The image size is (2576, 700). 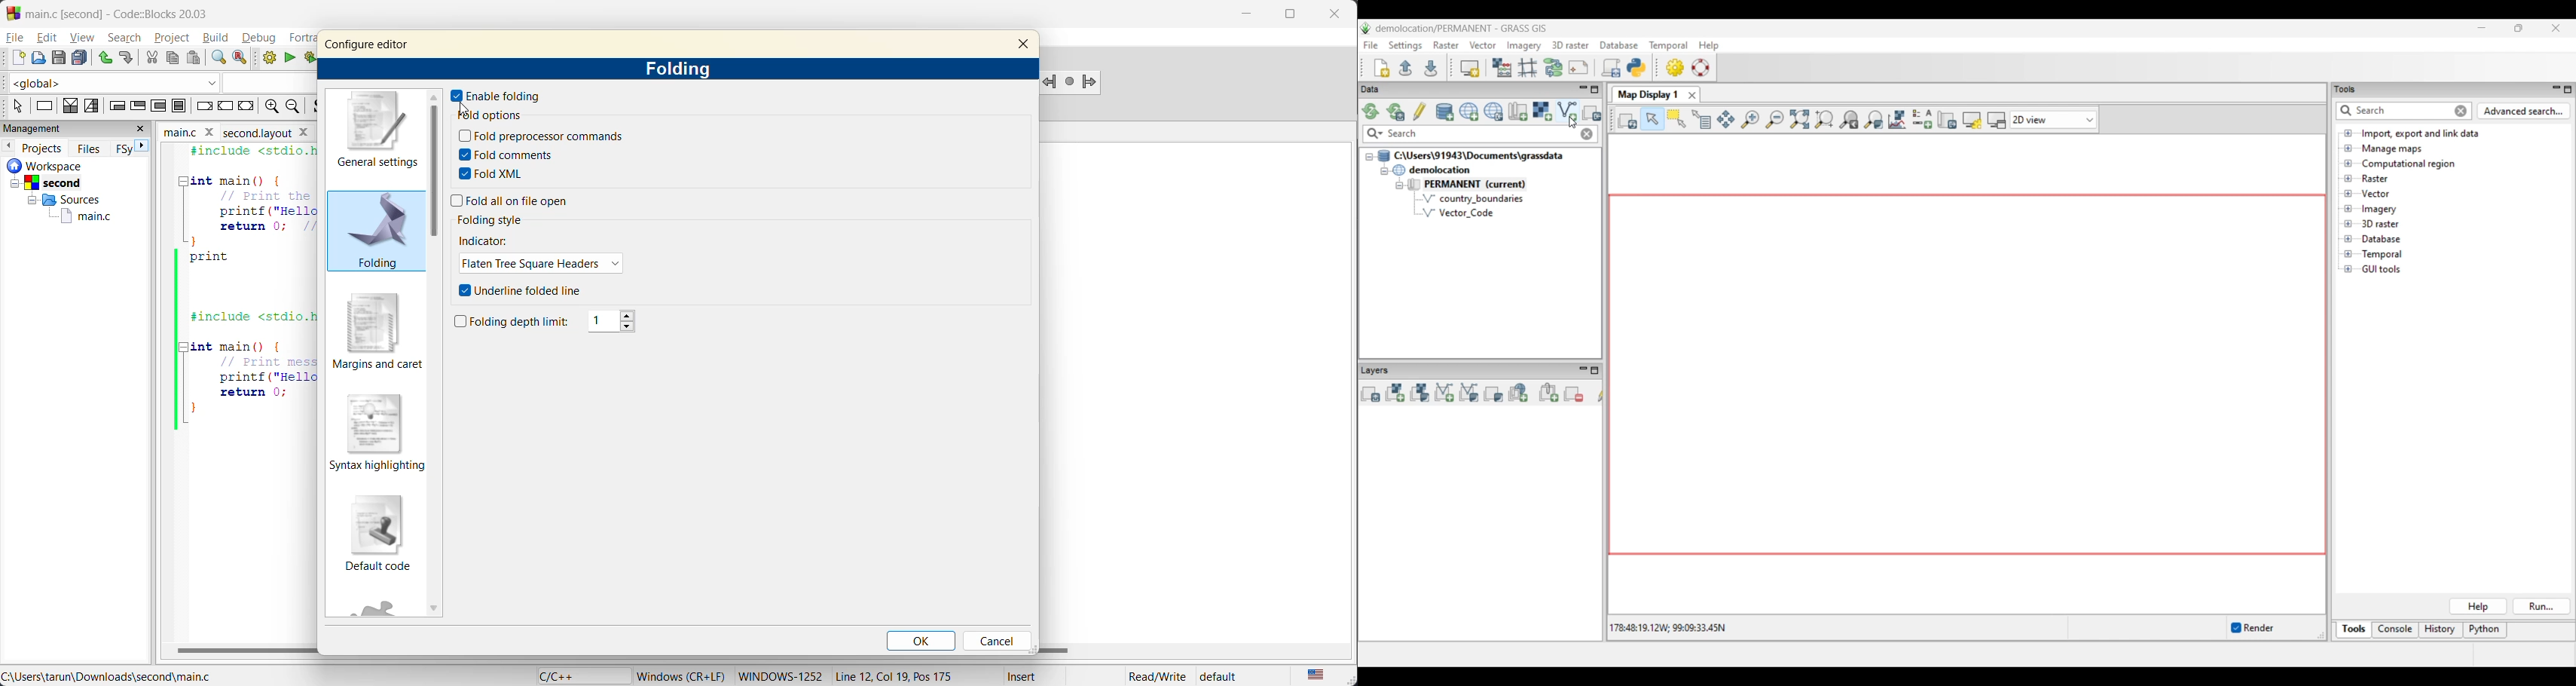 I want to click on run, so click(x=290, y=57).